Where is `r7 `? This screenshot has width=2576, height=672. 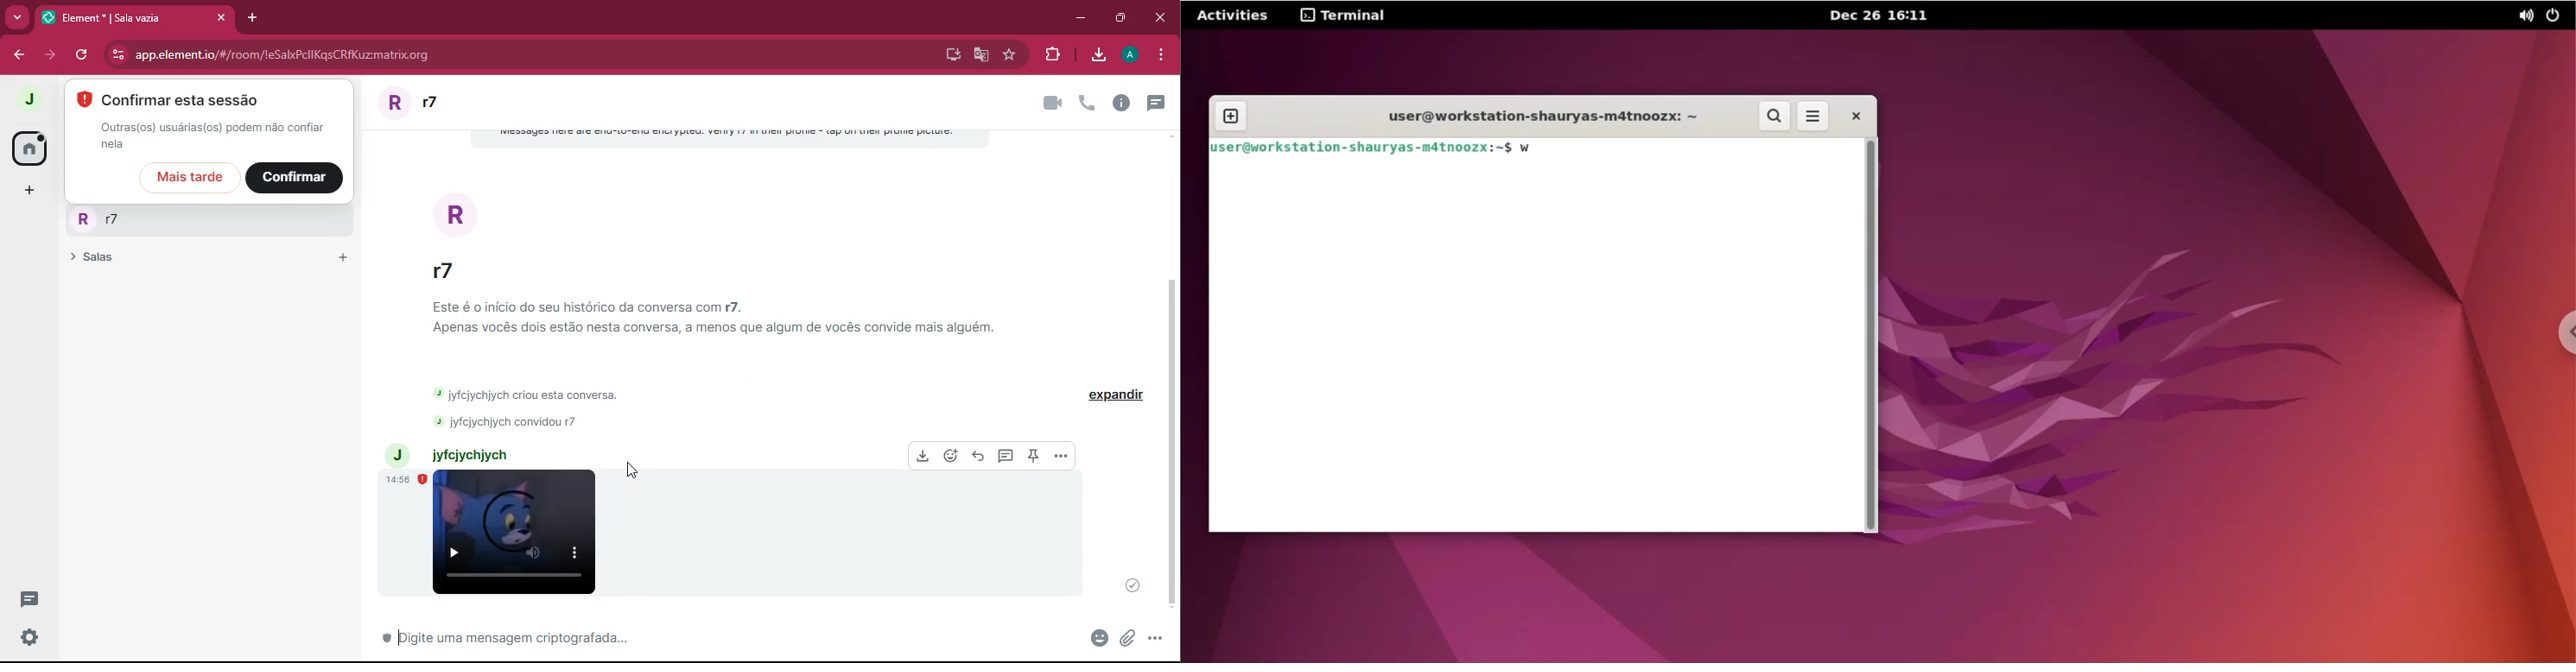
r7  is located at coordinates (435, 268).